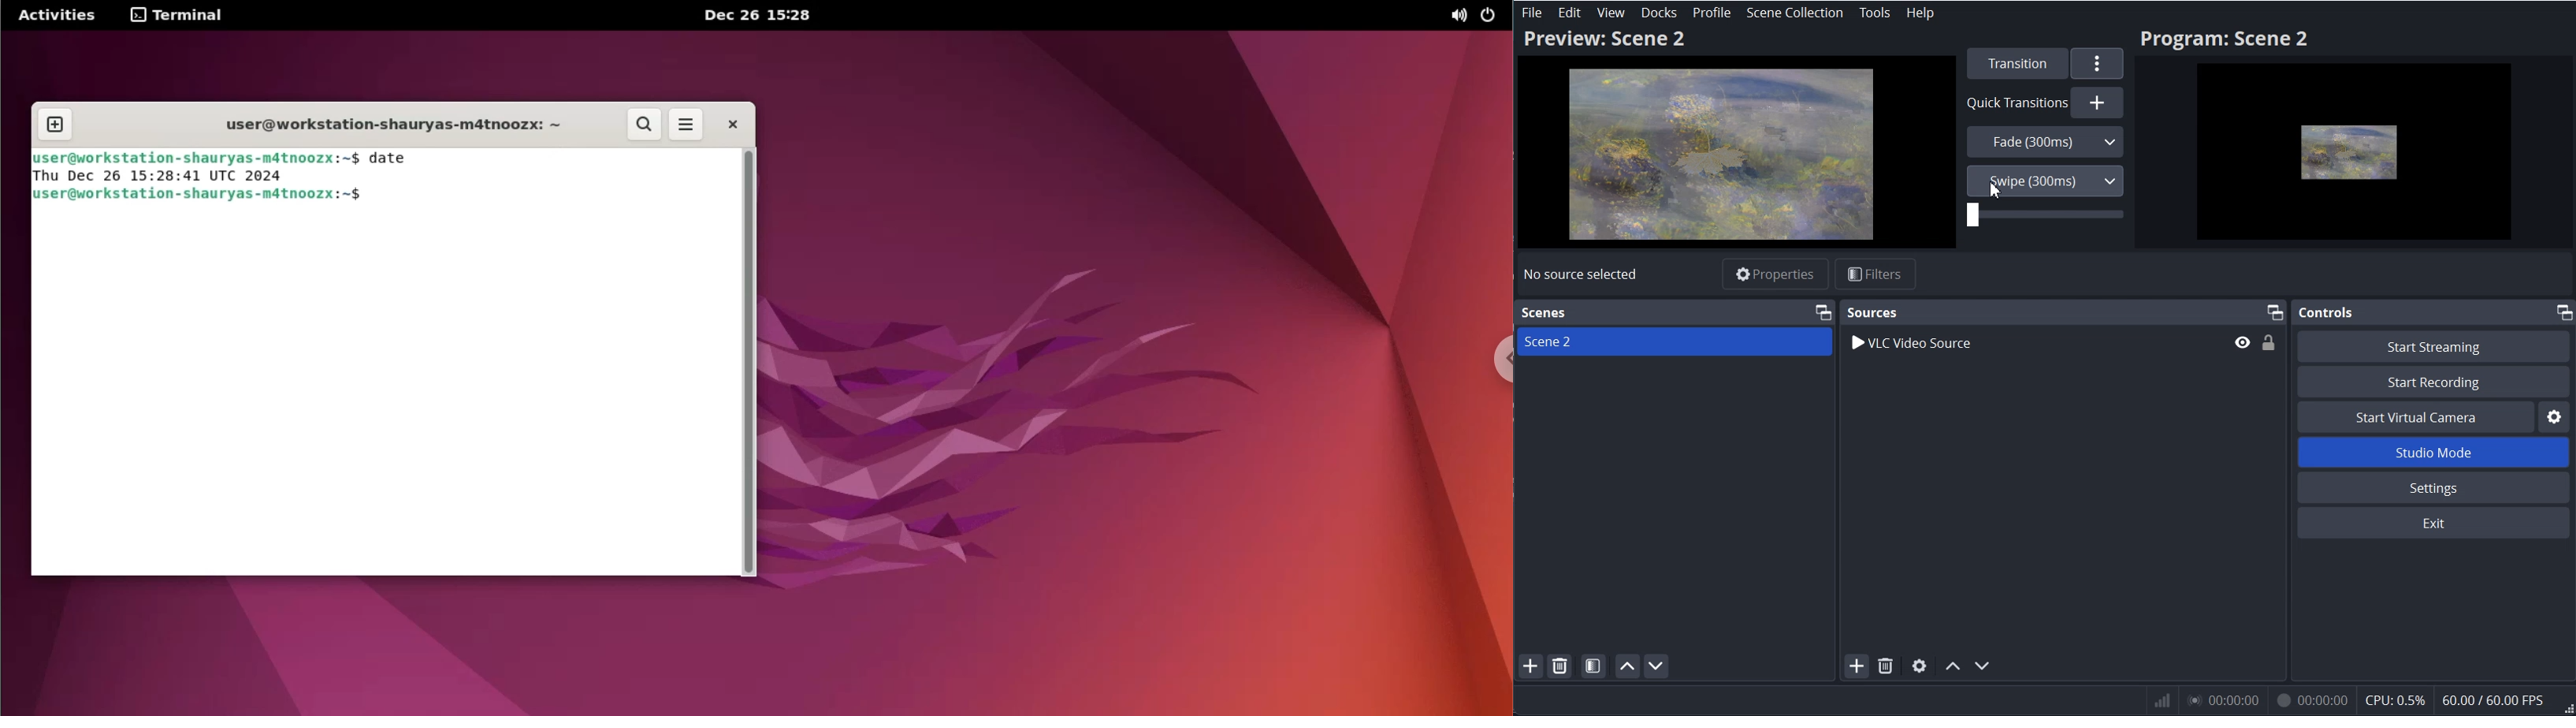 This screenshot has height=728, width=2576. Describe the element at coordinates (2415, 417) in the screenshot. I see `Start Virtual Camera` at that location.